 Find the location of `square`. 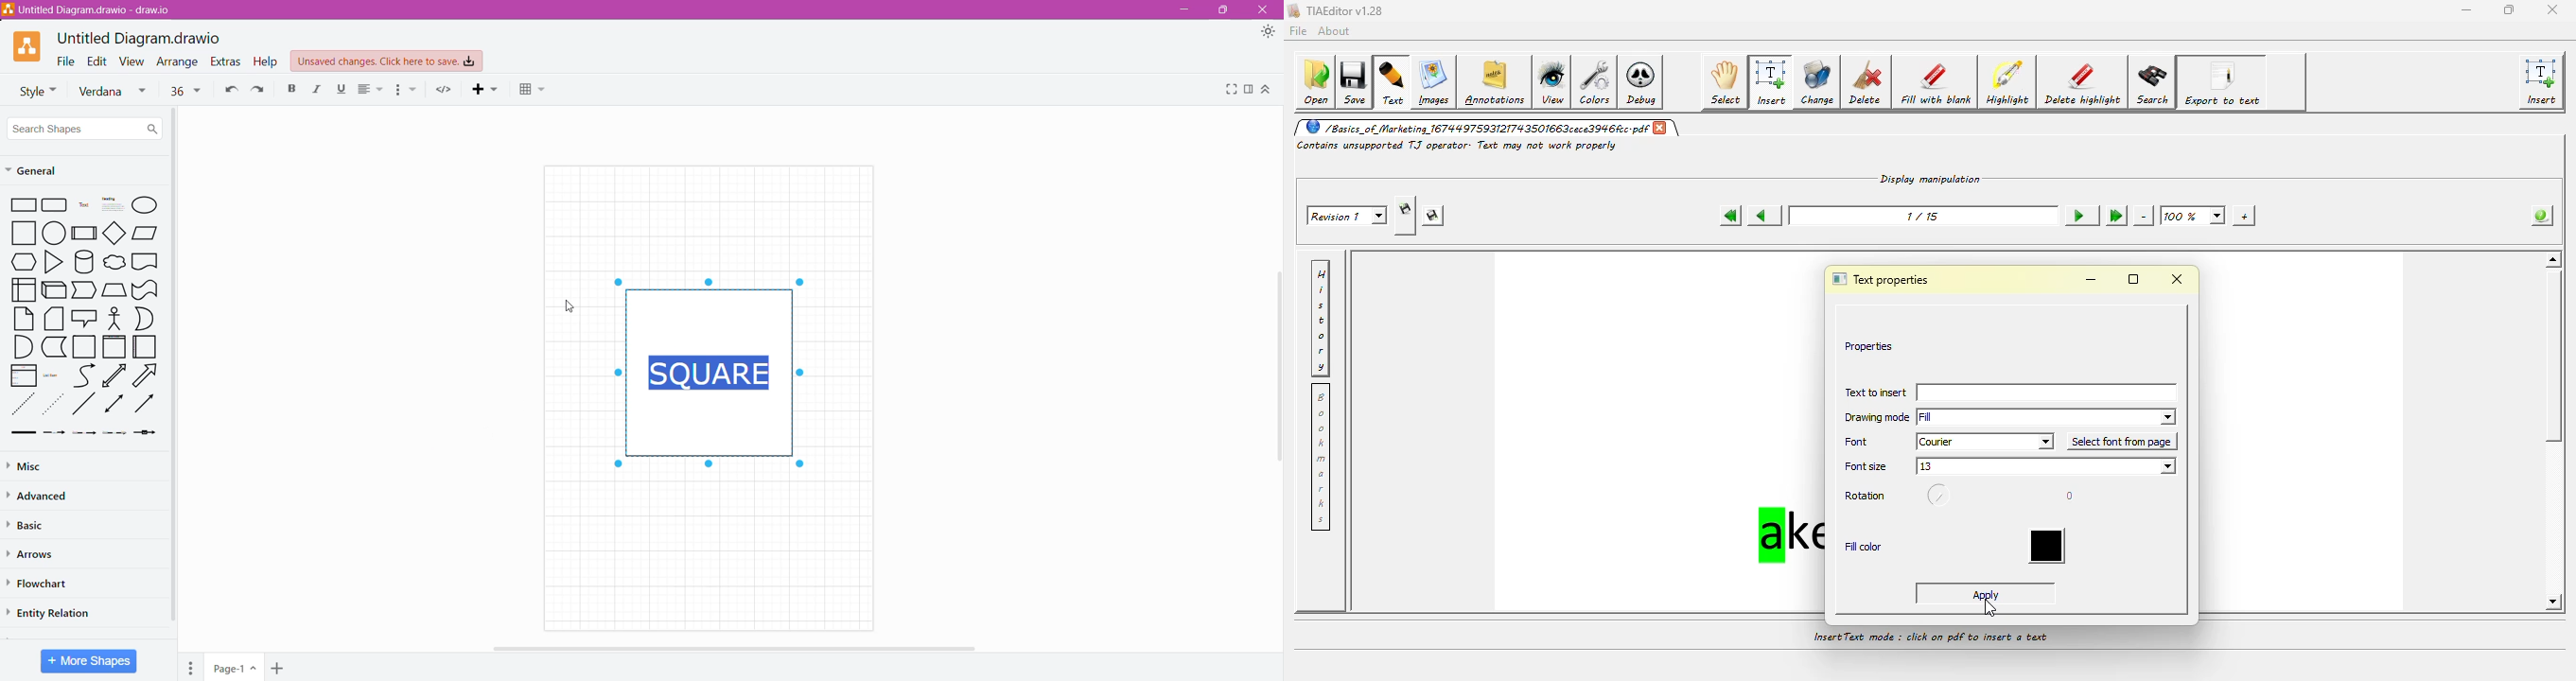

square is located at coordinates (21, 233).